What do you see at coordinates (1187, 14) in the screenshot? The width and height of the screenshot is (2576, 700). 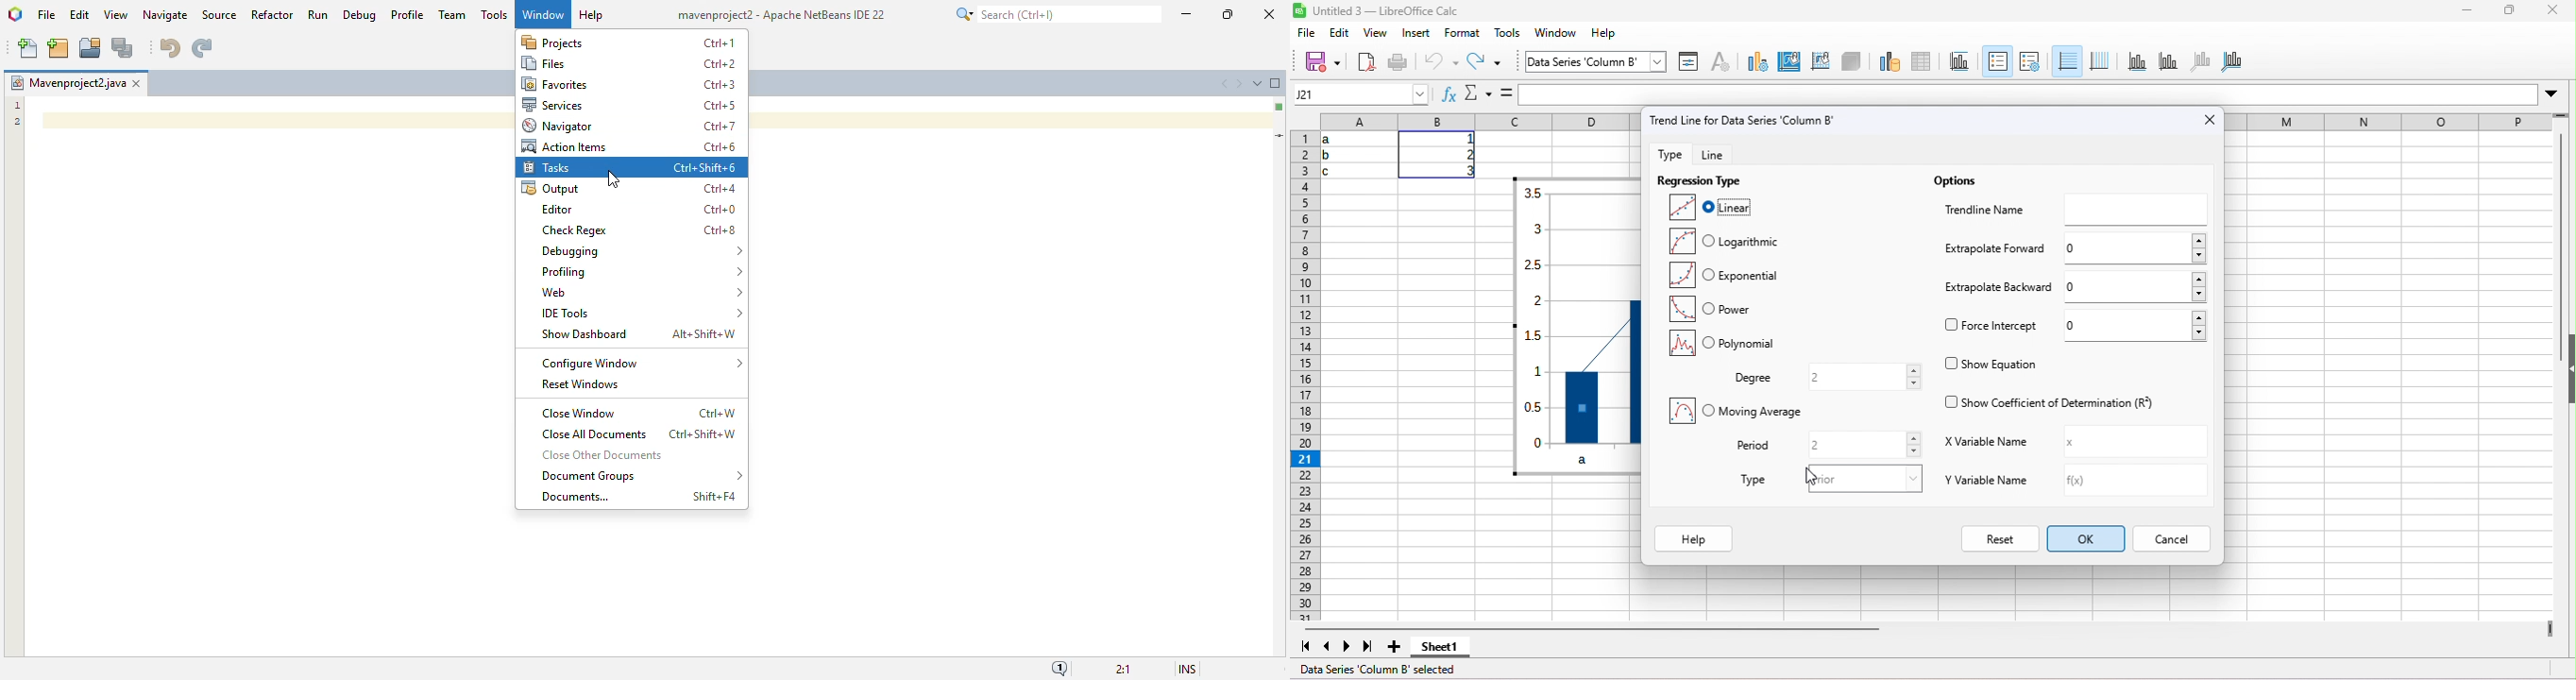 I see `minimize` at bounding box center [1187, 14].